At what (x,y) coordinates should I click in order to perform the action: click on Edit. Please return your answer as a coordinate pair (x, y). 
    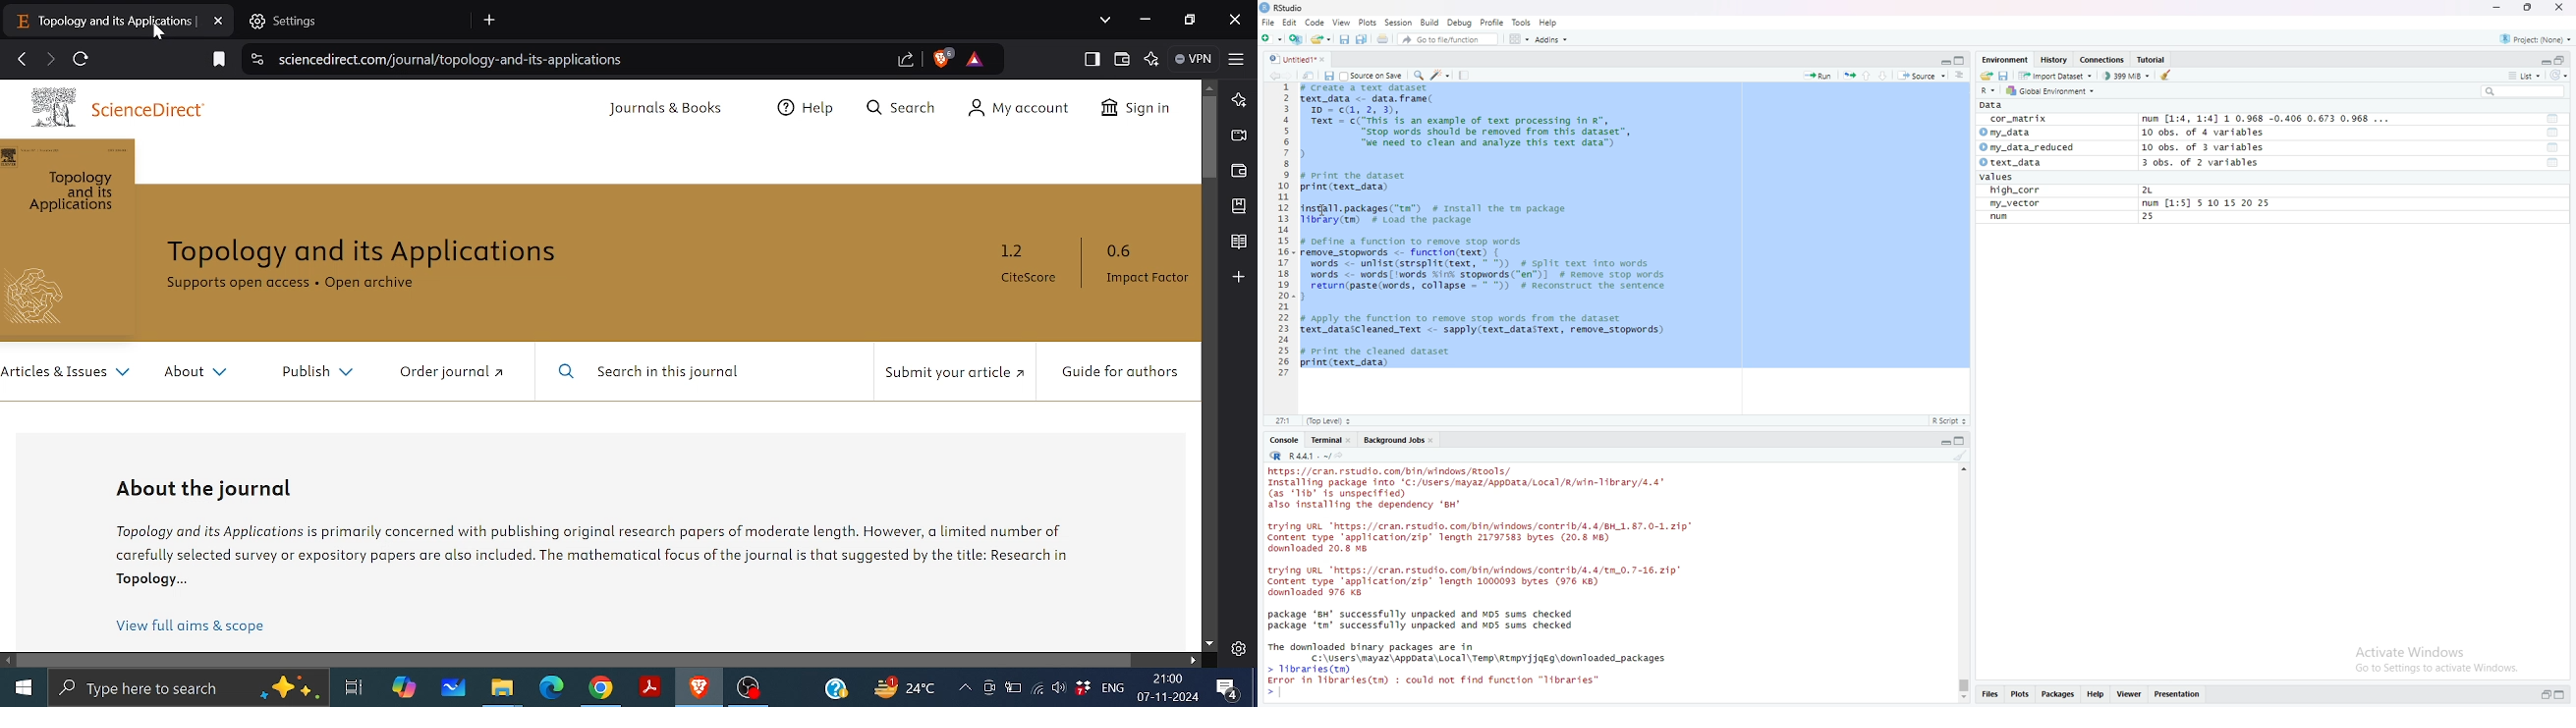
    Looking at the image, I should click on (1288, 22).